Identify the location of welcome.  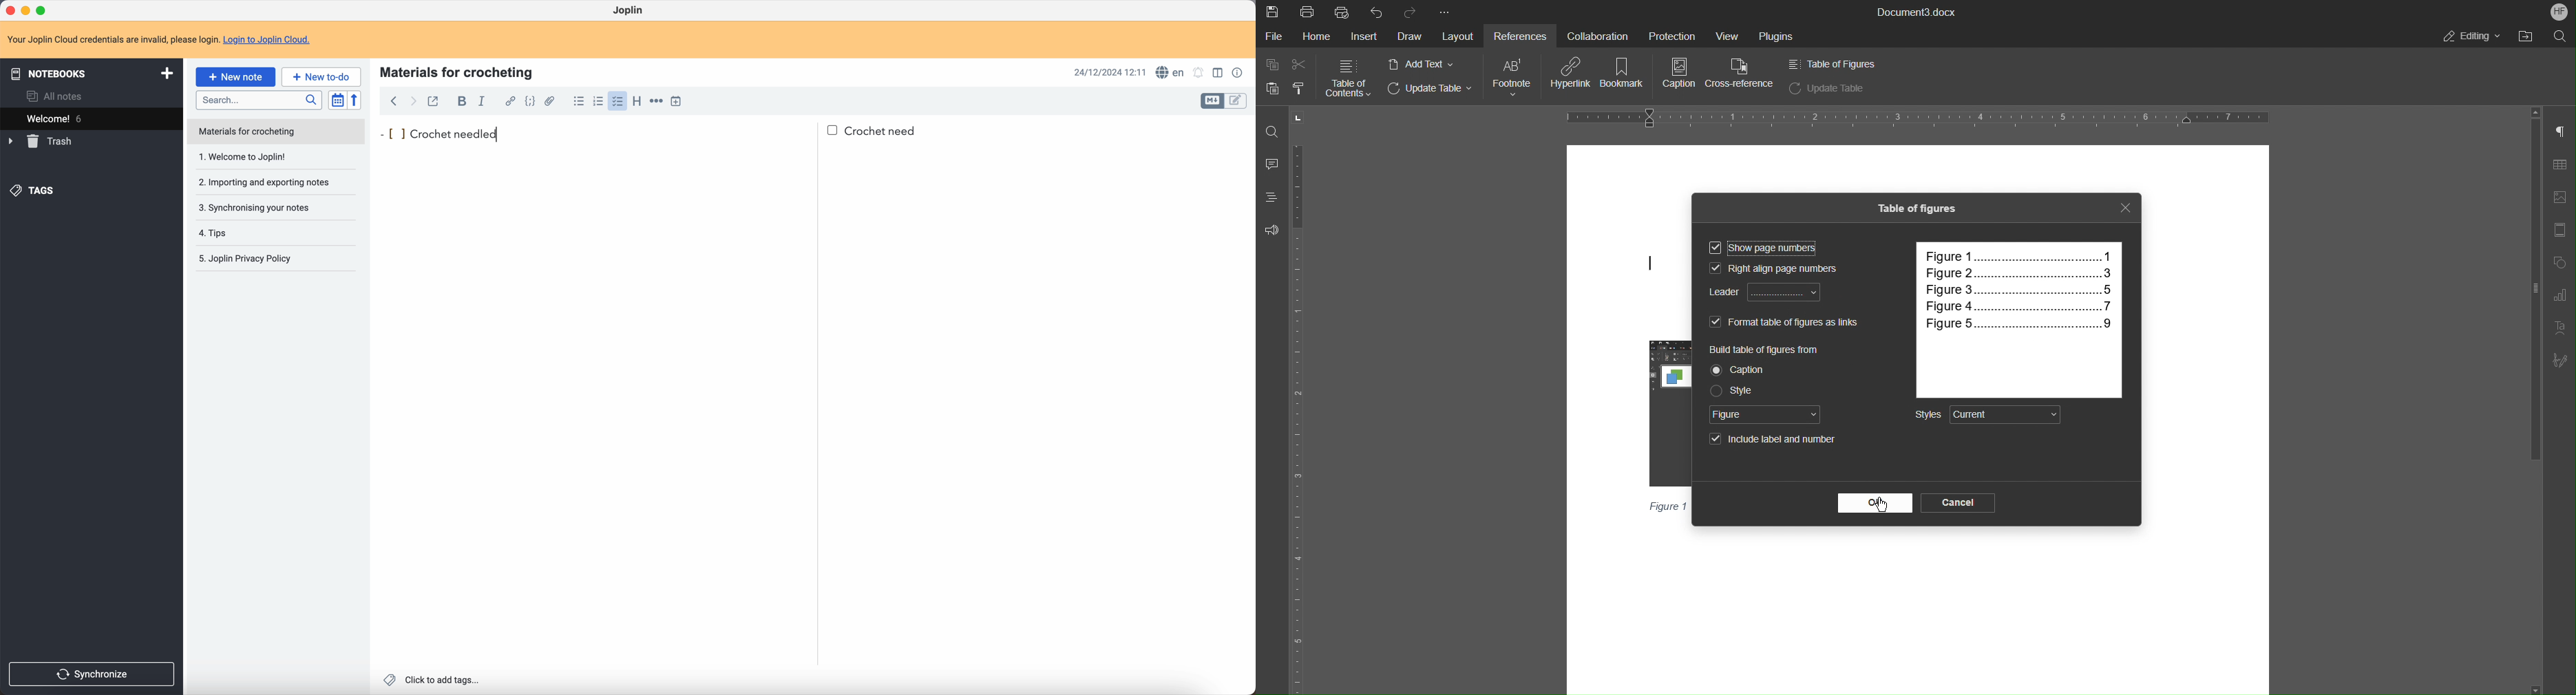
(91, 118).